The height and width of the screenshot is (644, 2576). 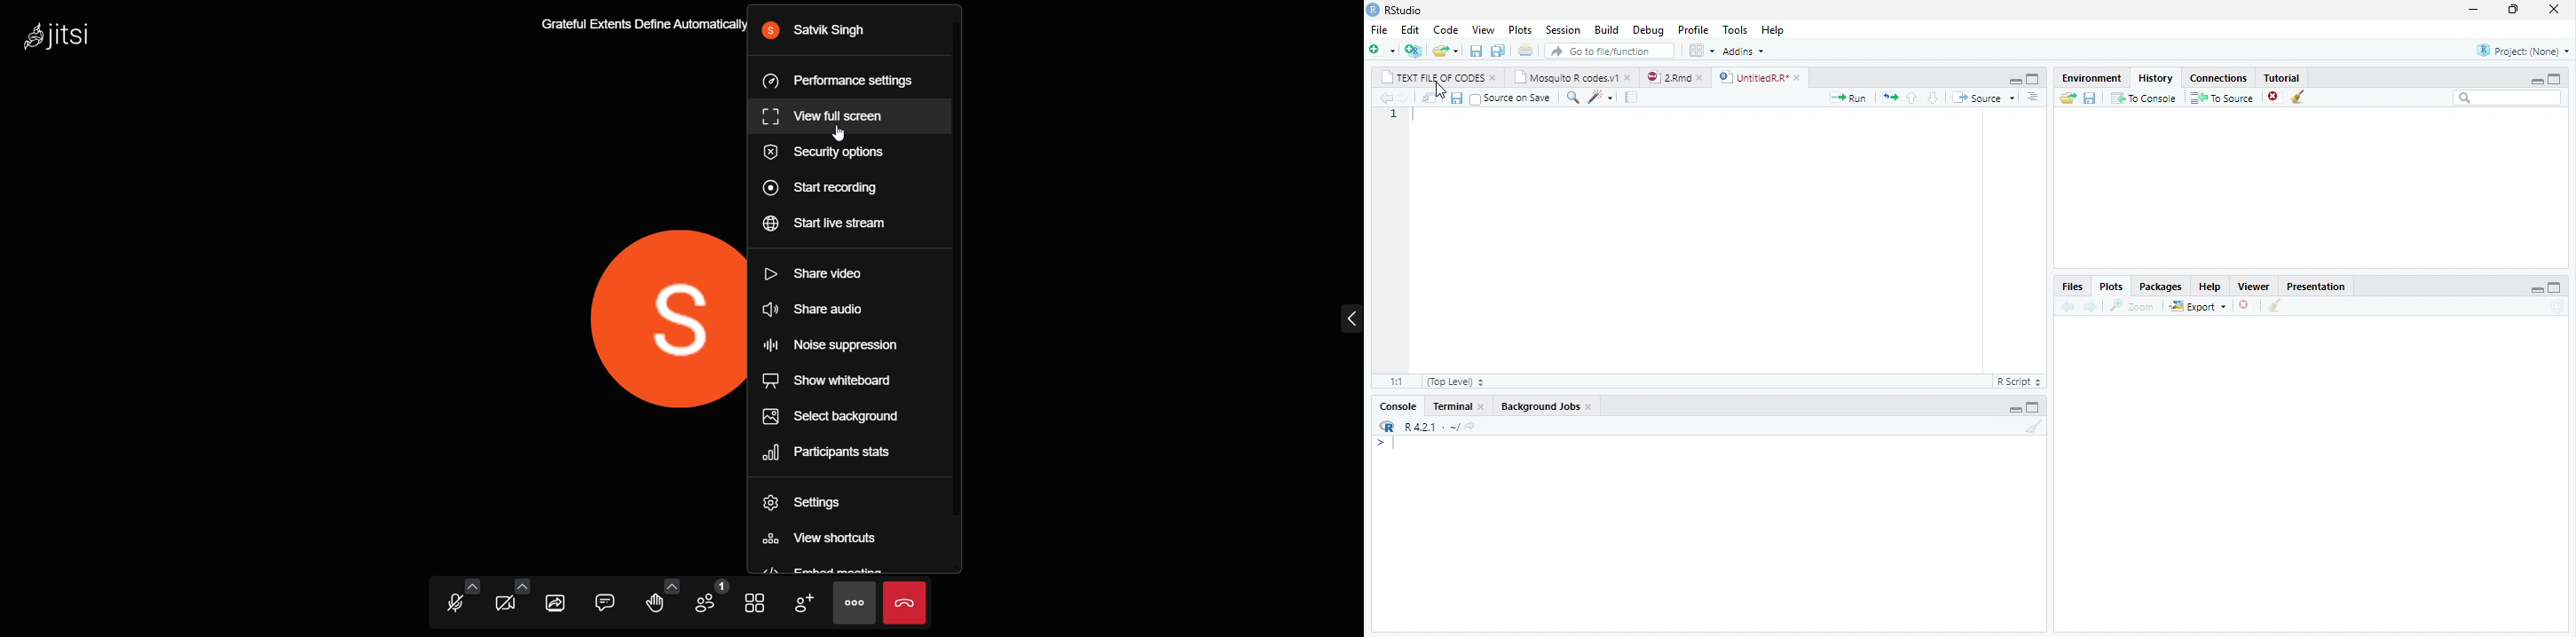 I want to click on share video, so click(x=814, y=273).